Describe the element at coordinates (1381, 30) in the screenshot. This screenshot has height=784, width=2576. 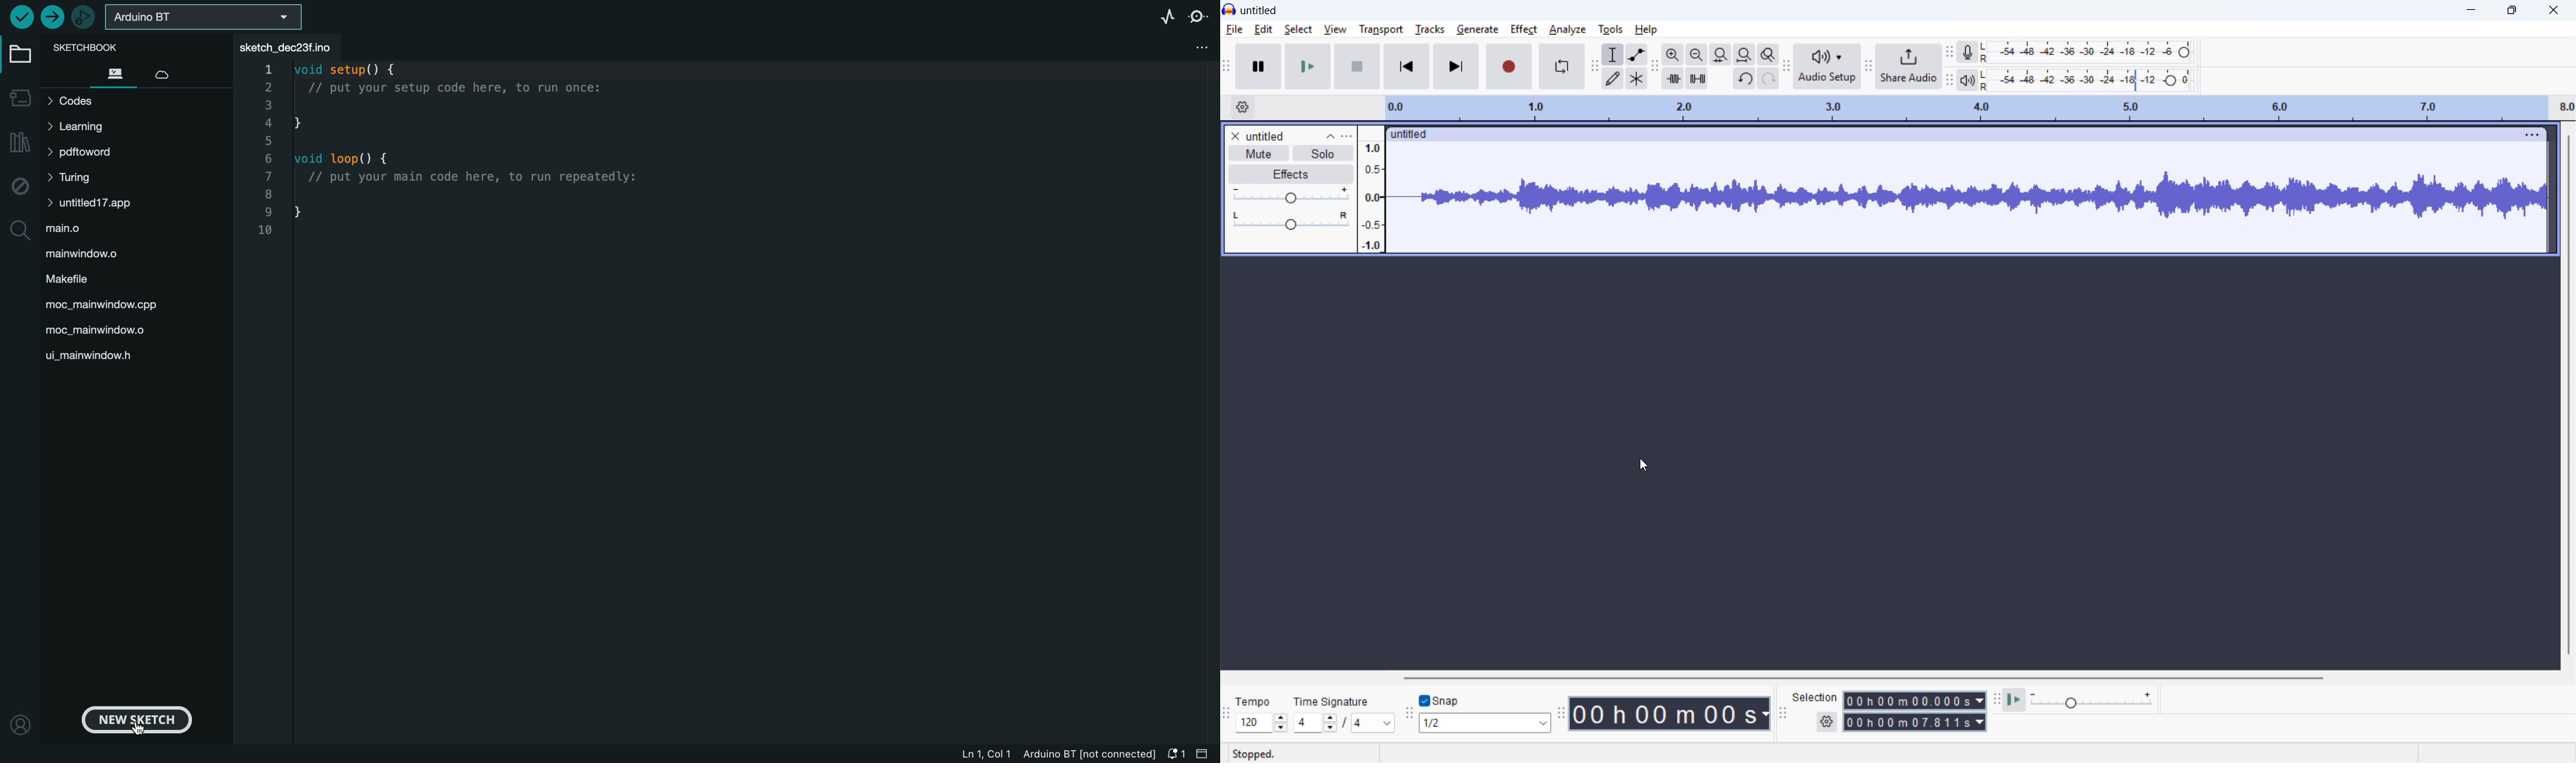
I see `transport` at that location.